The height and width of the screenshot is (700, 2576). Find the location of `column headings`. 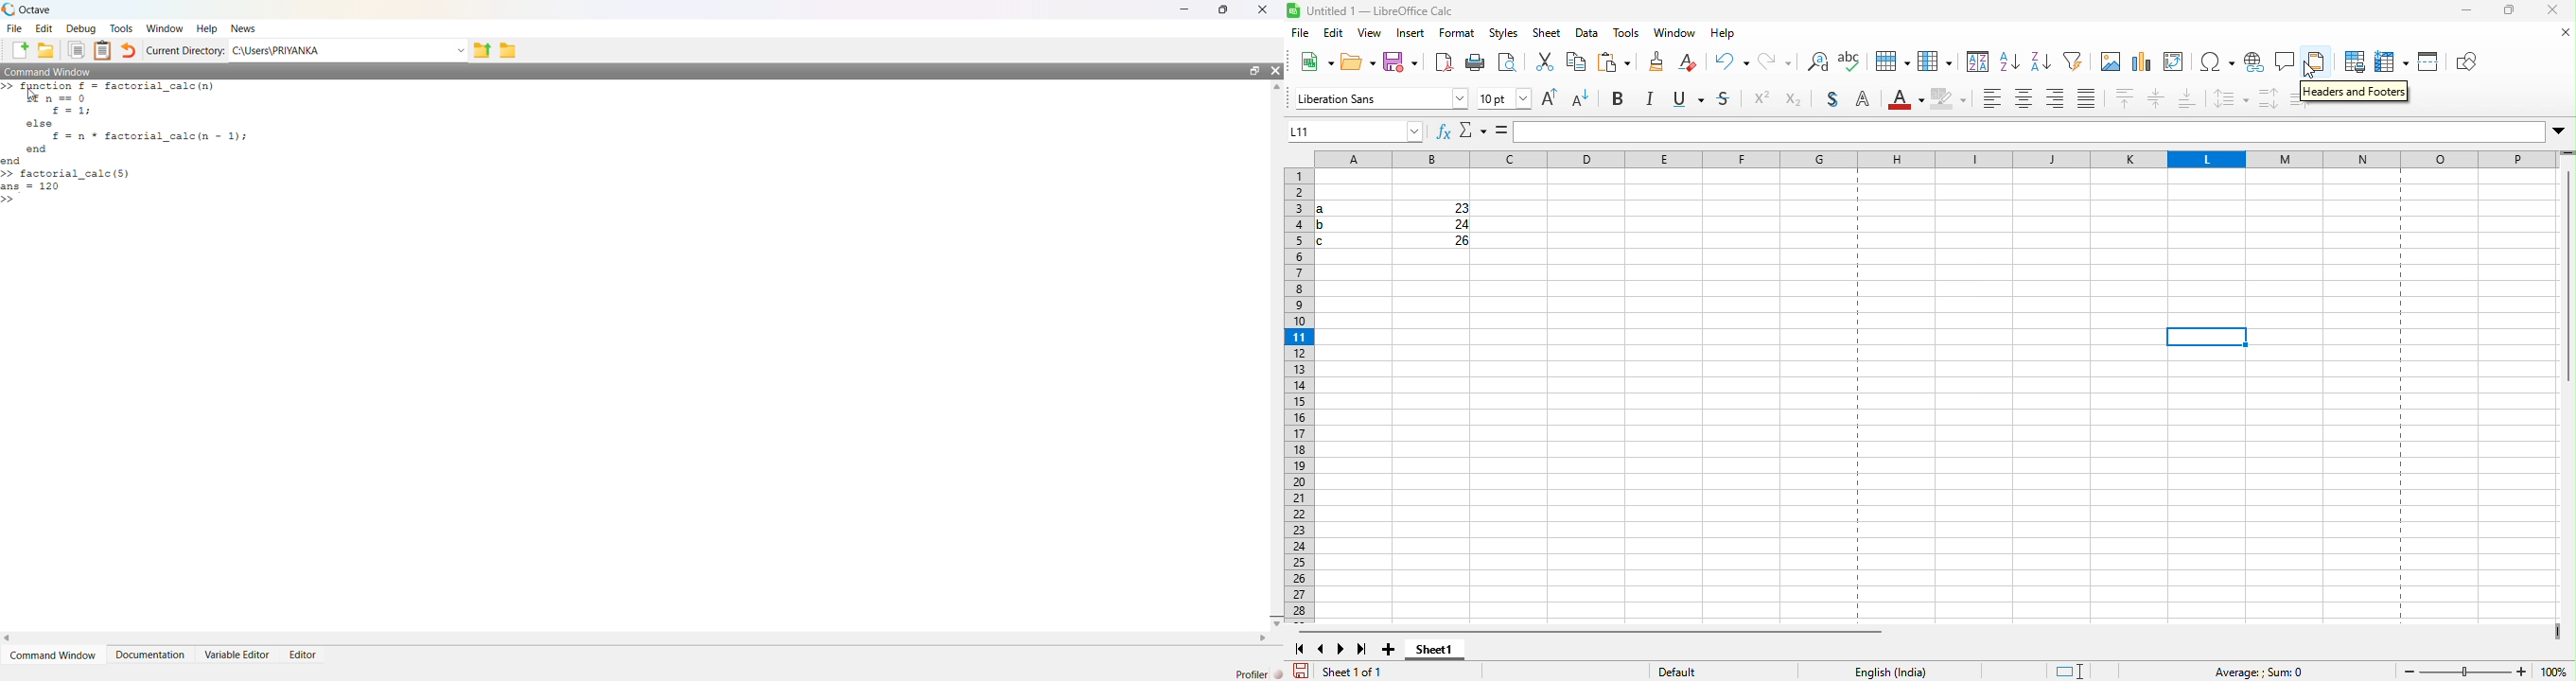

column headings is located at coordinates (1937, 161).